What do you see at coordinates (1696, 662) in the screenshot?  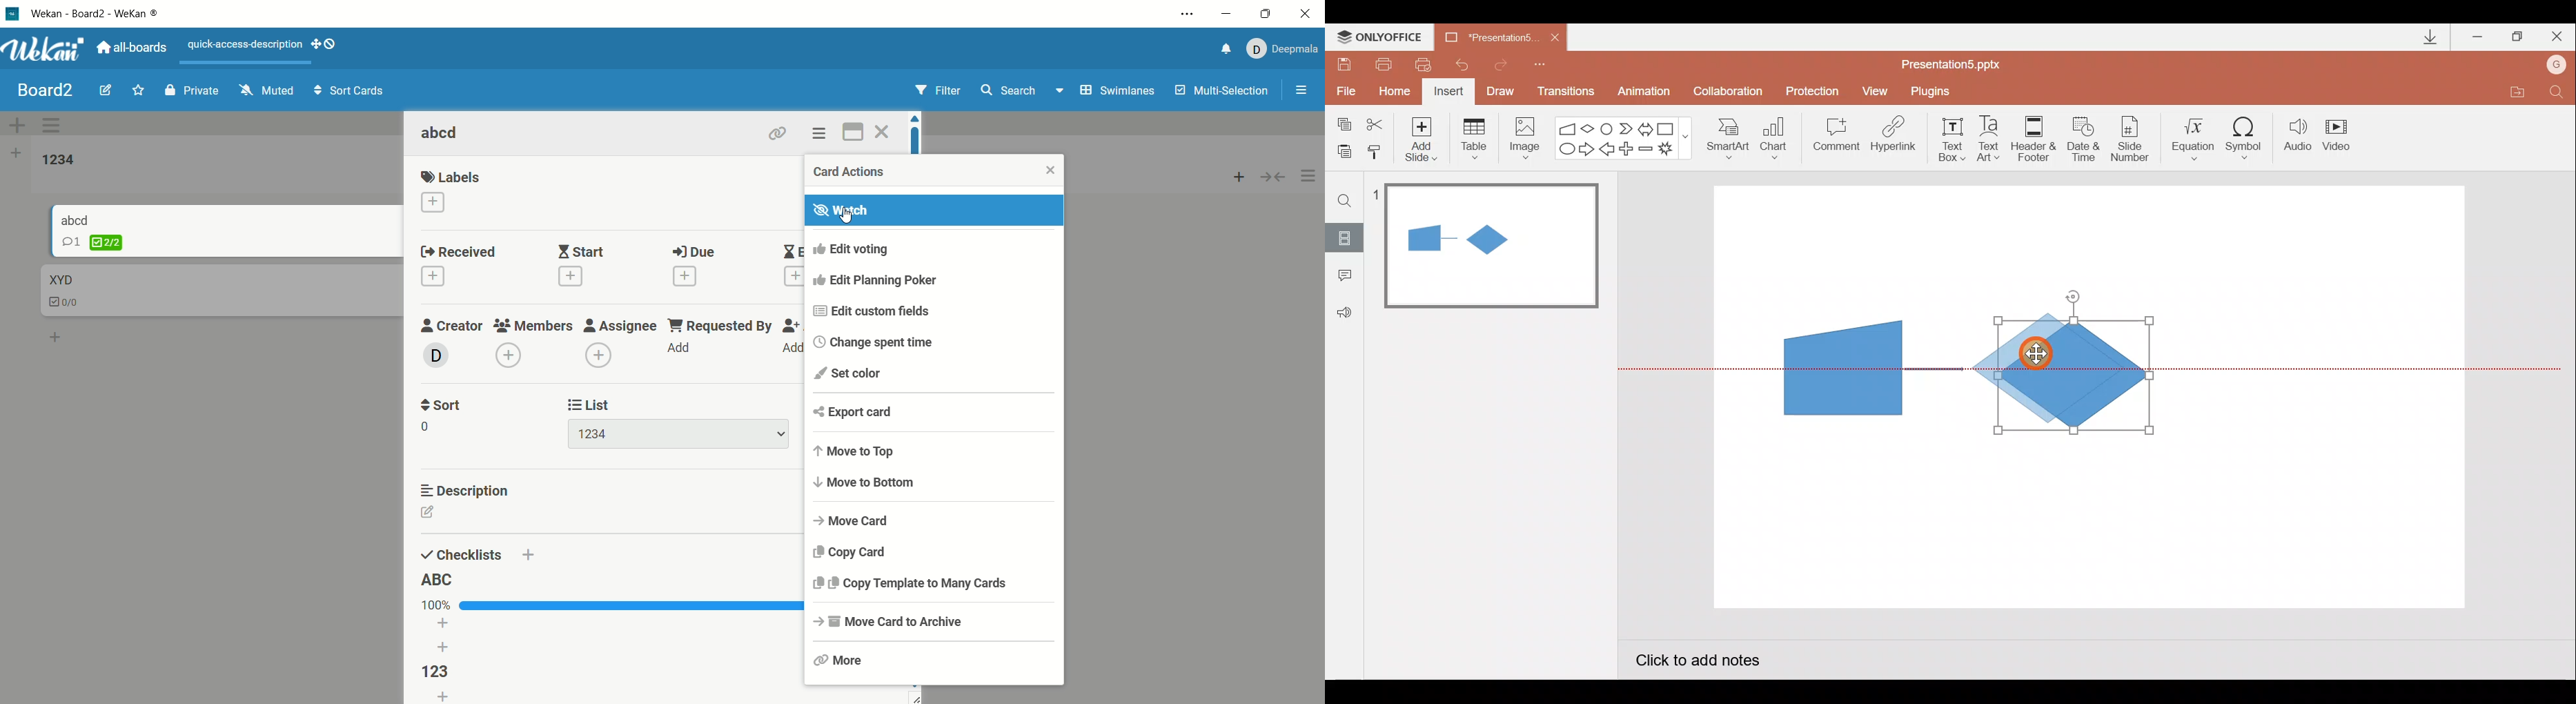 I see `Click to add notes` at bounding box center [1696, 662].